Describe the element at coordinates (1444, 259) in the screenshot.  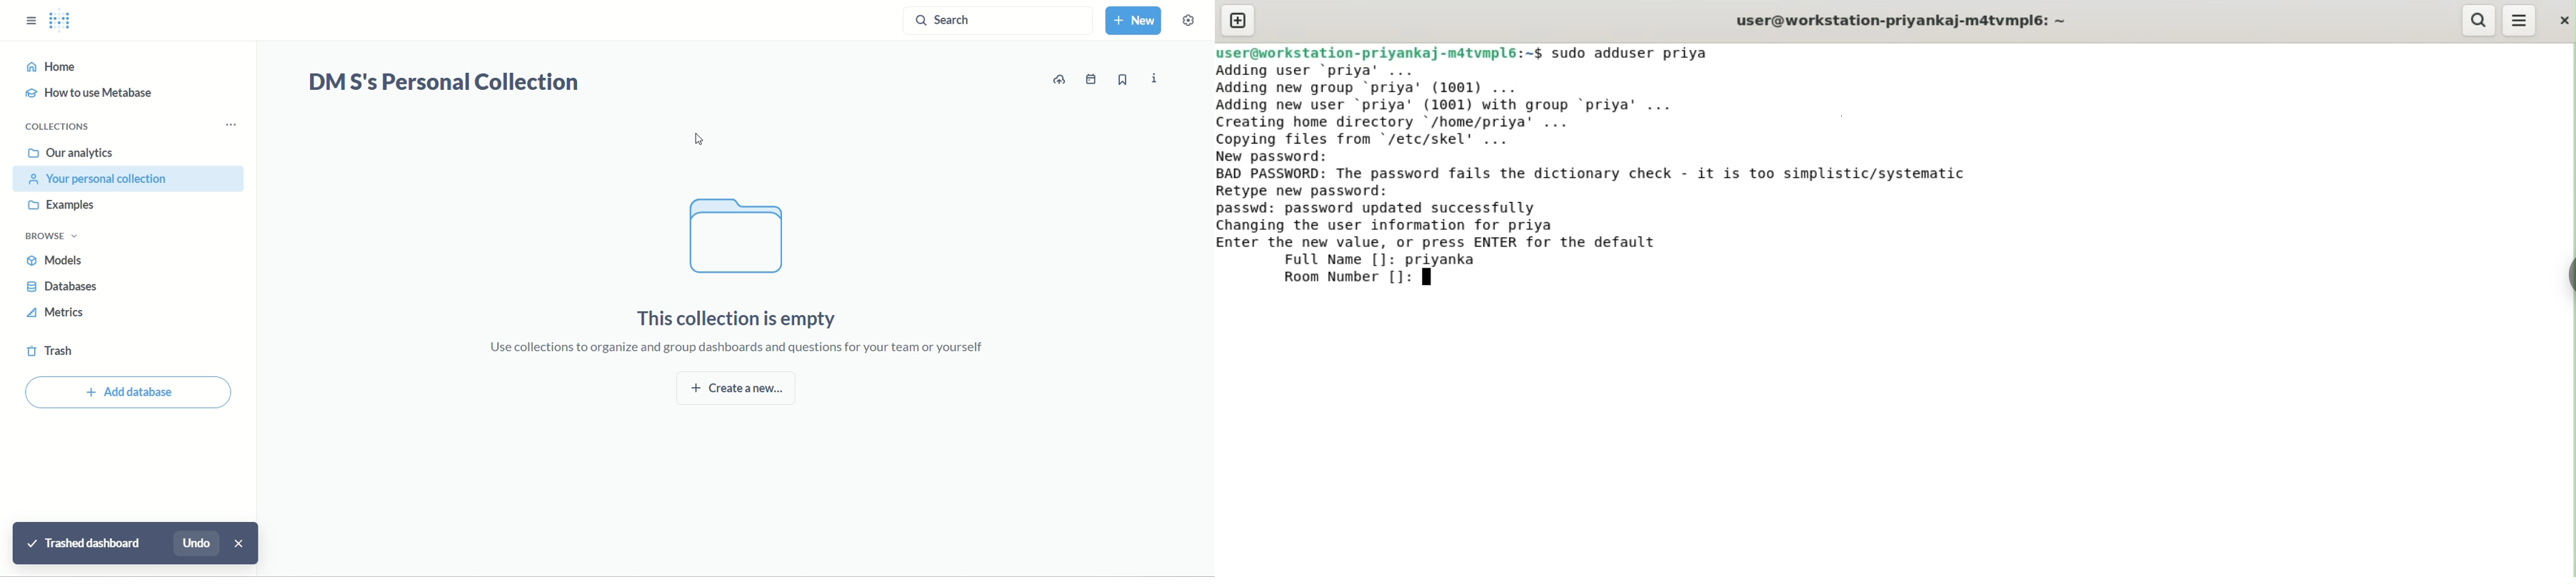
I see `priyanka` at that location.